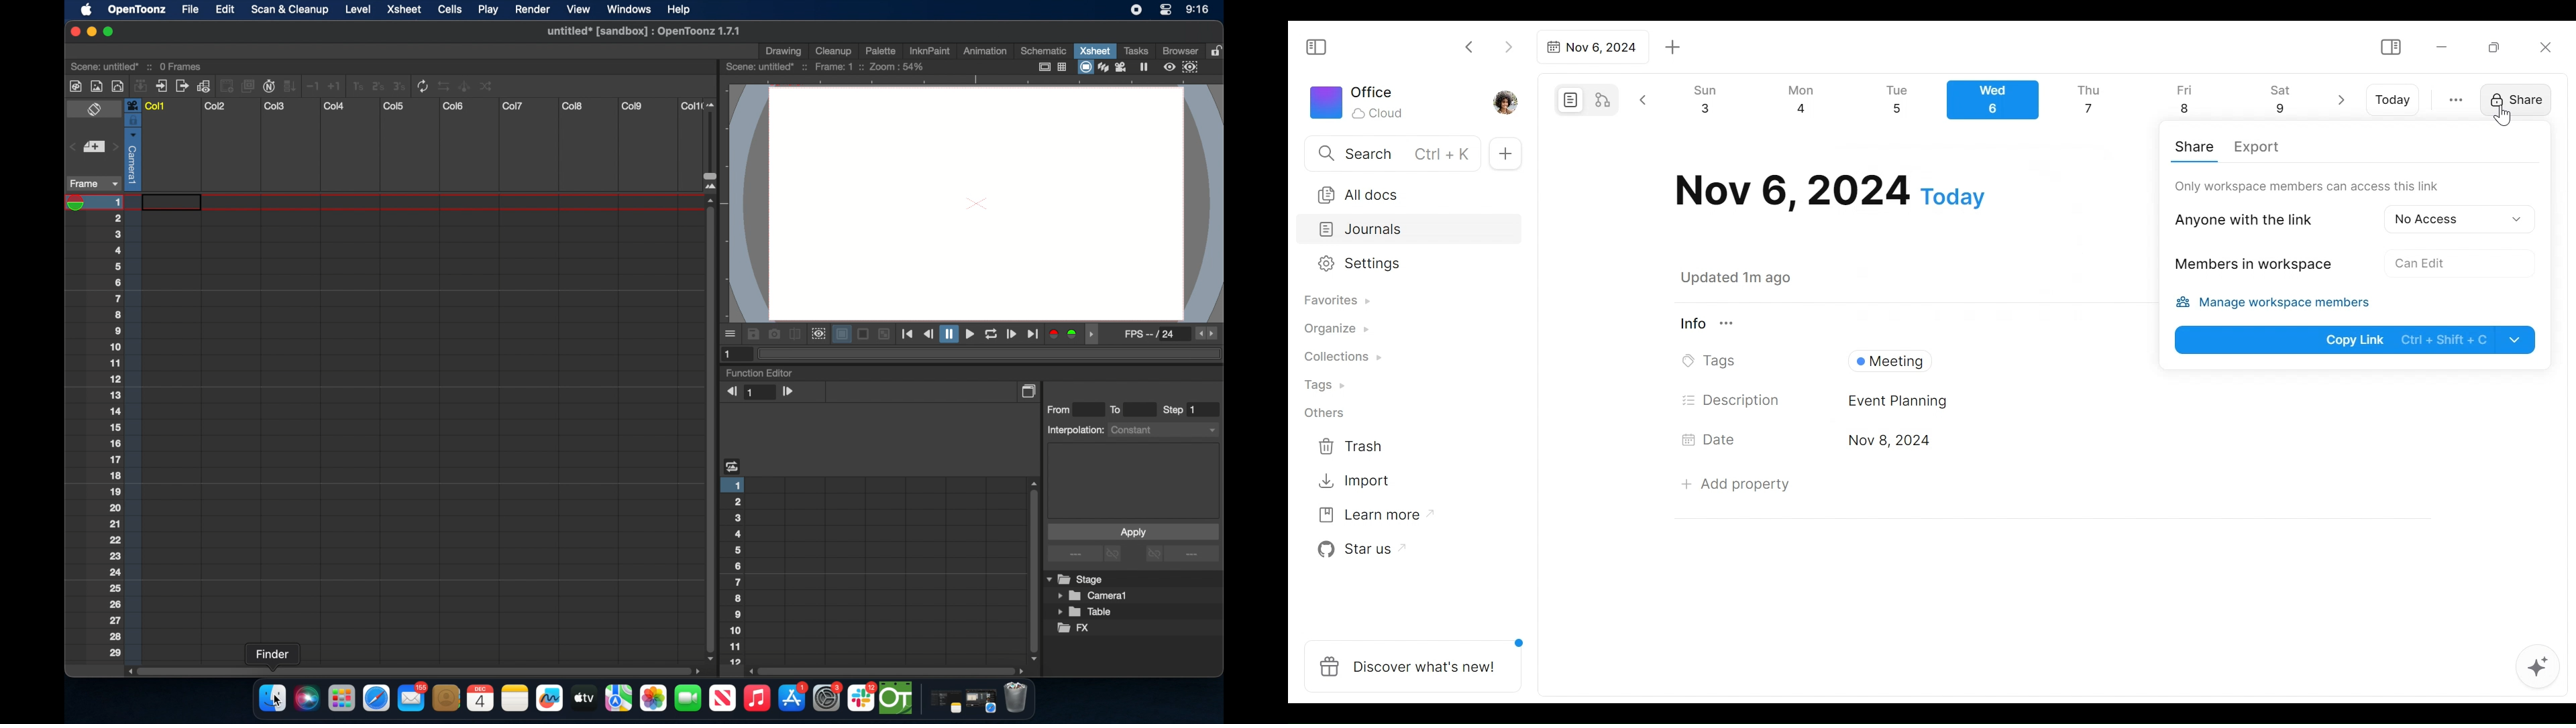 Image resolution: width=2576 pixels, height=728 pixels. What do you see at coordinates (487, 10) in the screenshot?
I see `play` at bounding box center [487, 10].